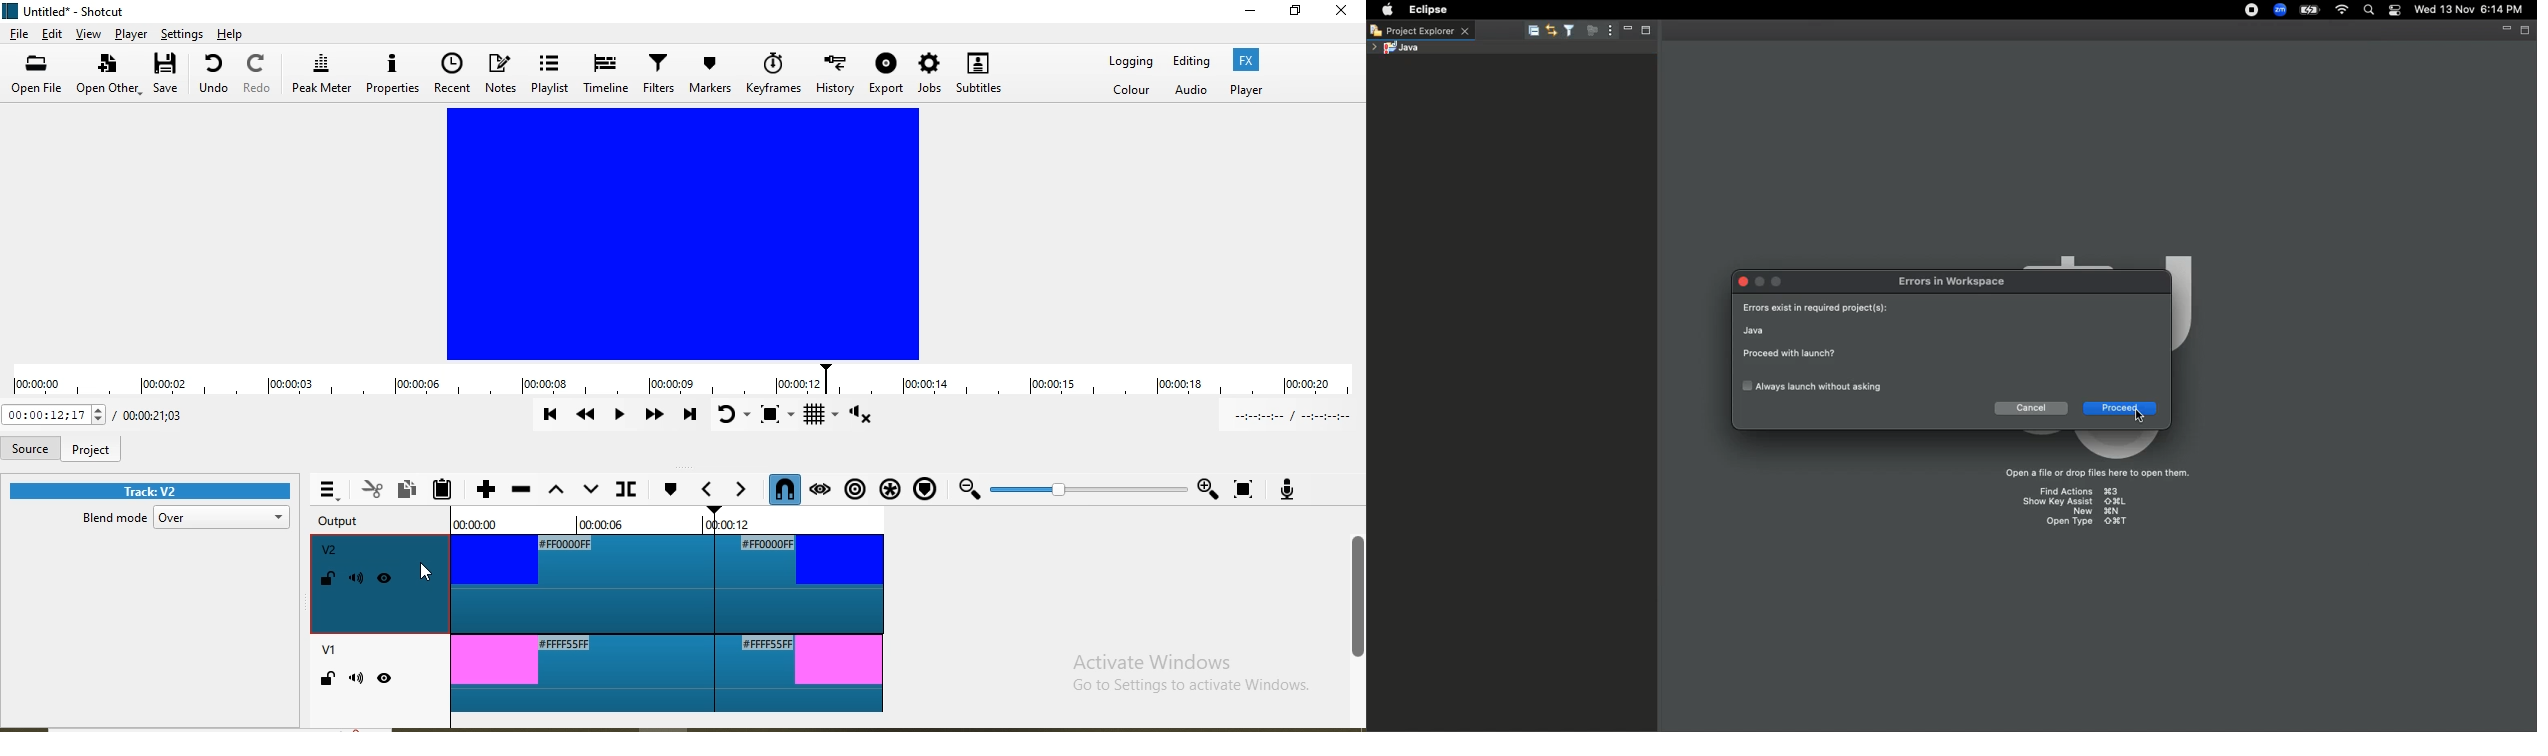 The image size is (2548, 756). Describe the element at coordinates (386, 681) in the screenshot. I see `Hide` at that location.